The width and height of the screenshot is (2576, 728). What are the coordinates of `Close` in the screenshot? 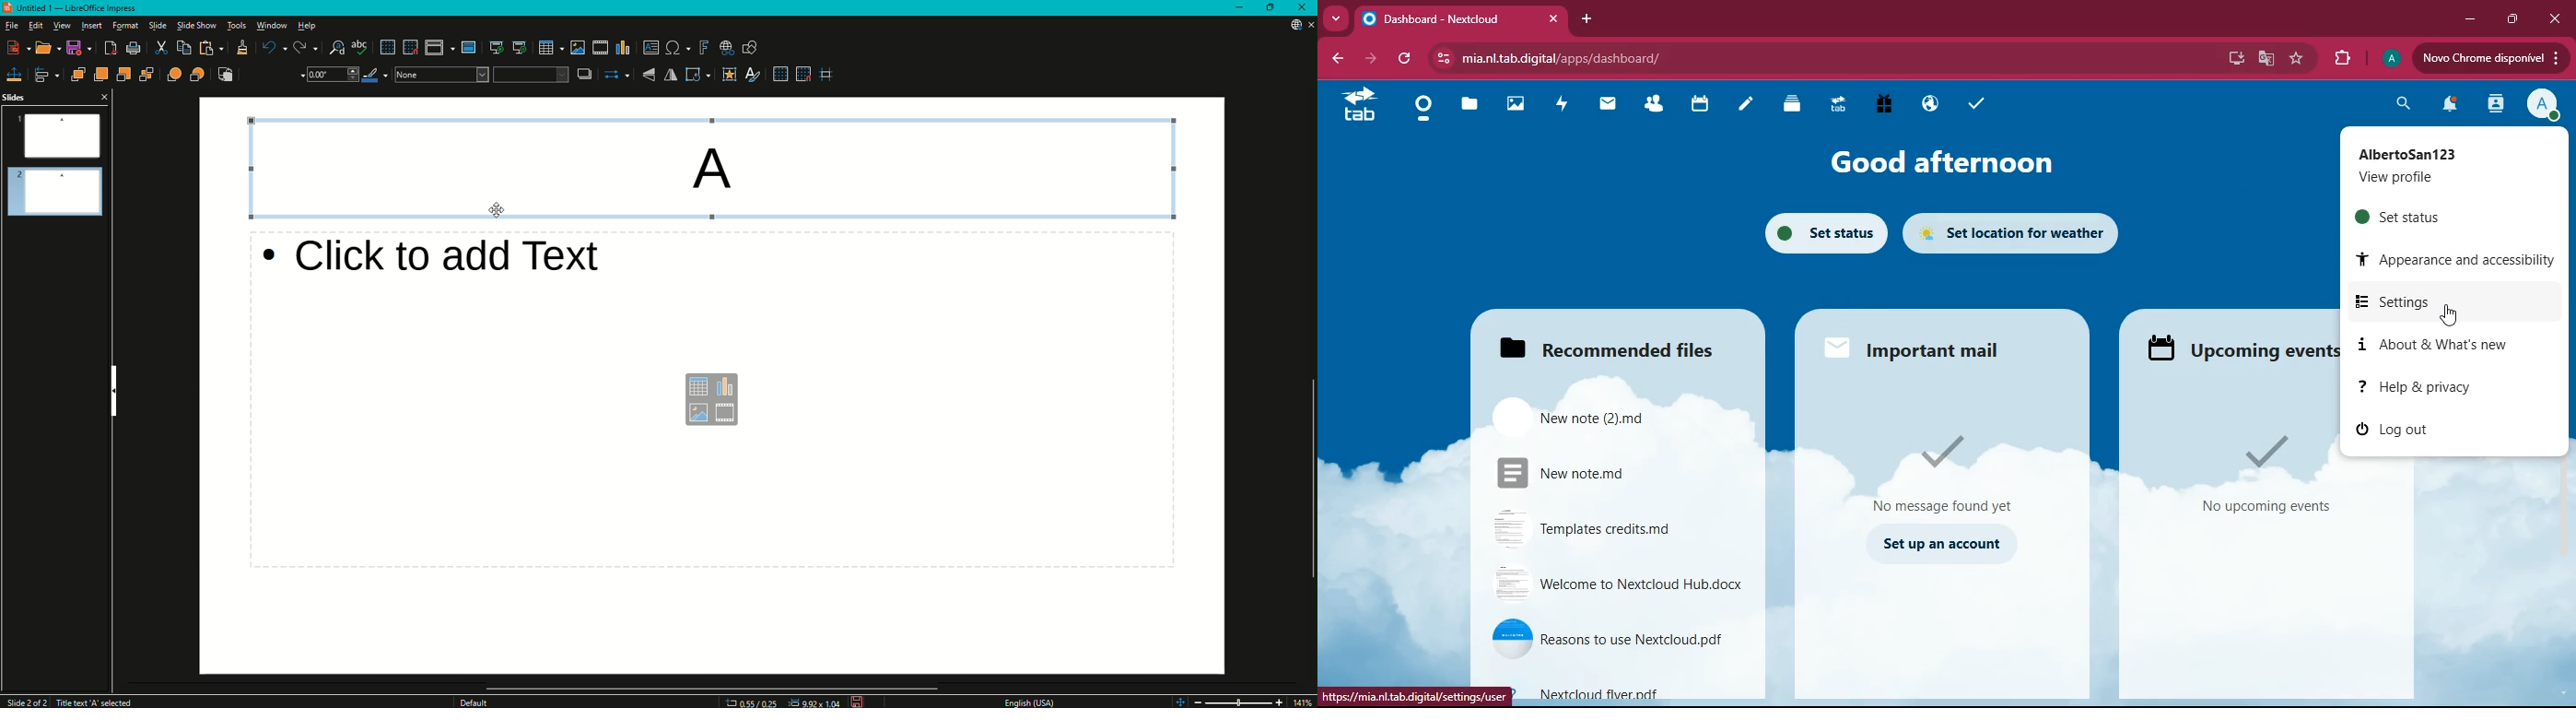 It's located at (1300, 8).